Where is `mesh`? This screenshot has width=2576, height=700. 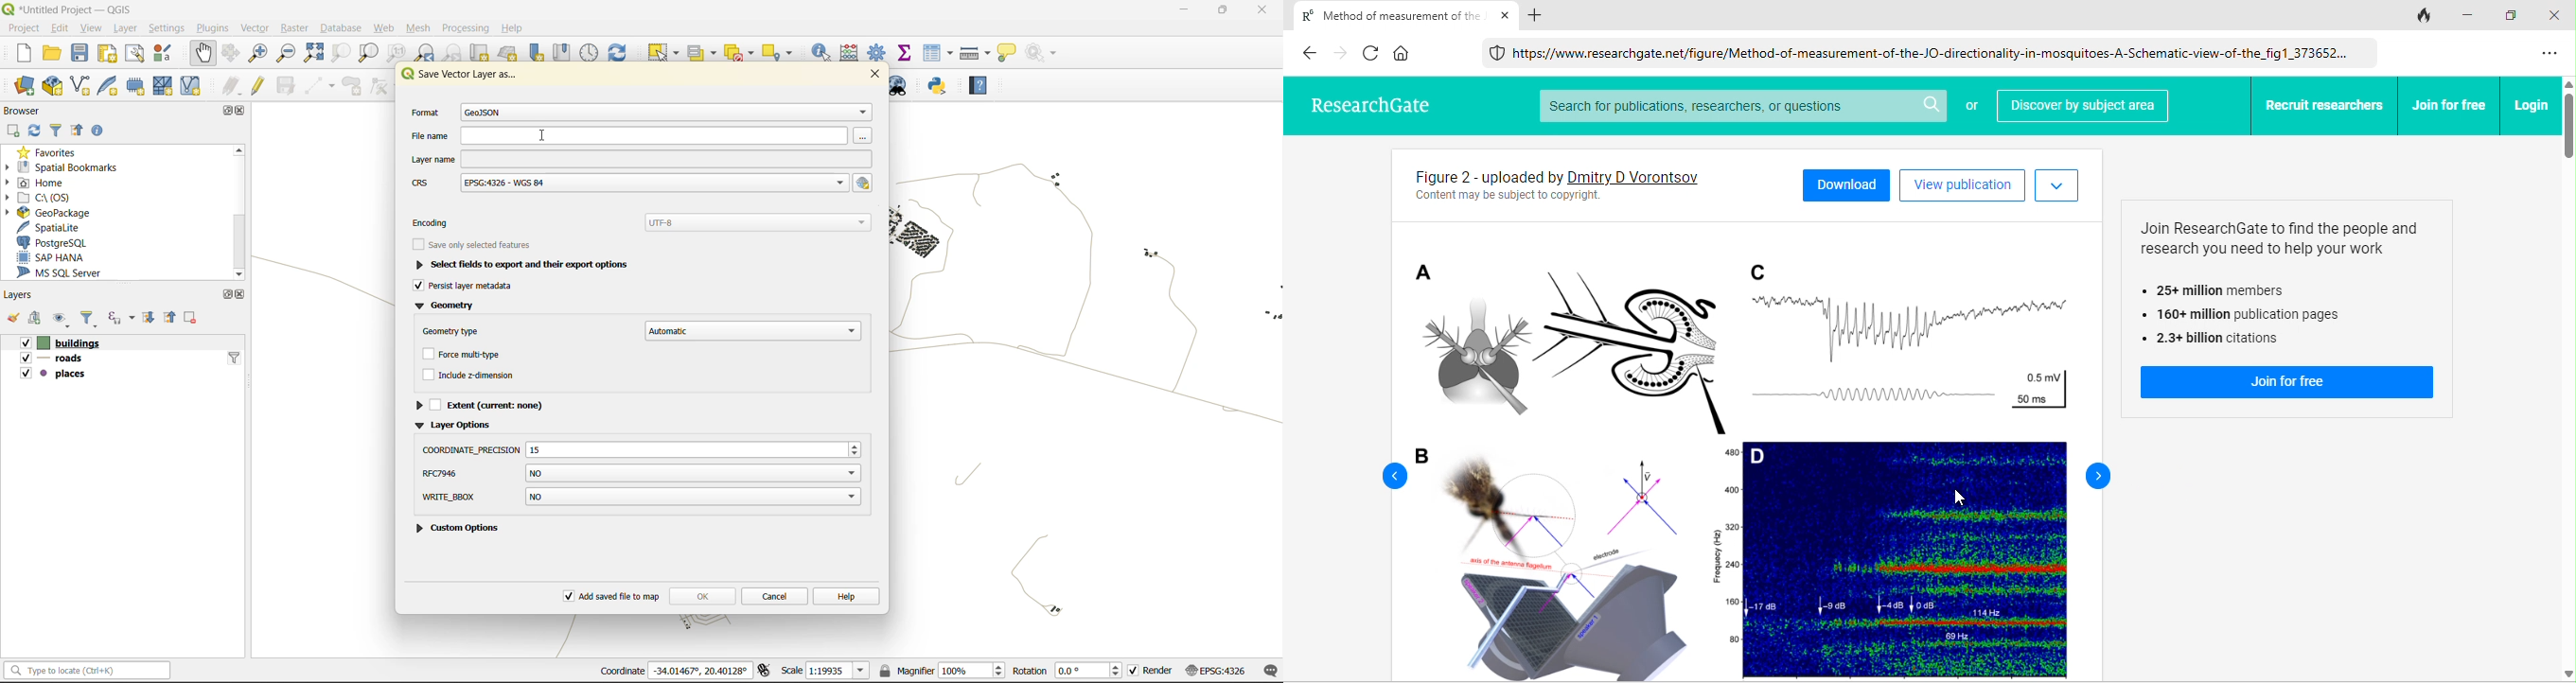
mesh is located at coordinates (419, 28).